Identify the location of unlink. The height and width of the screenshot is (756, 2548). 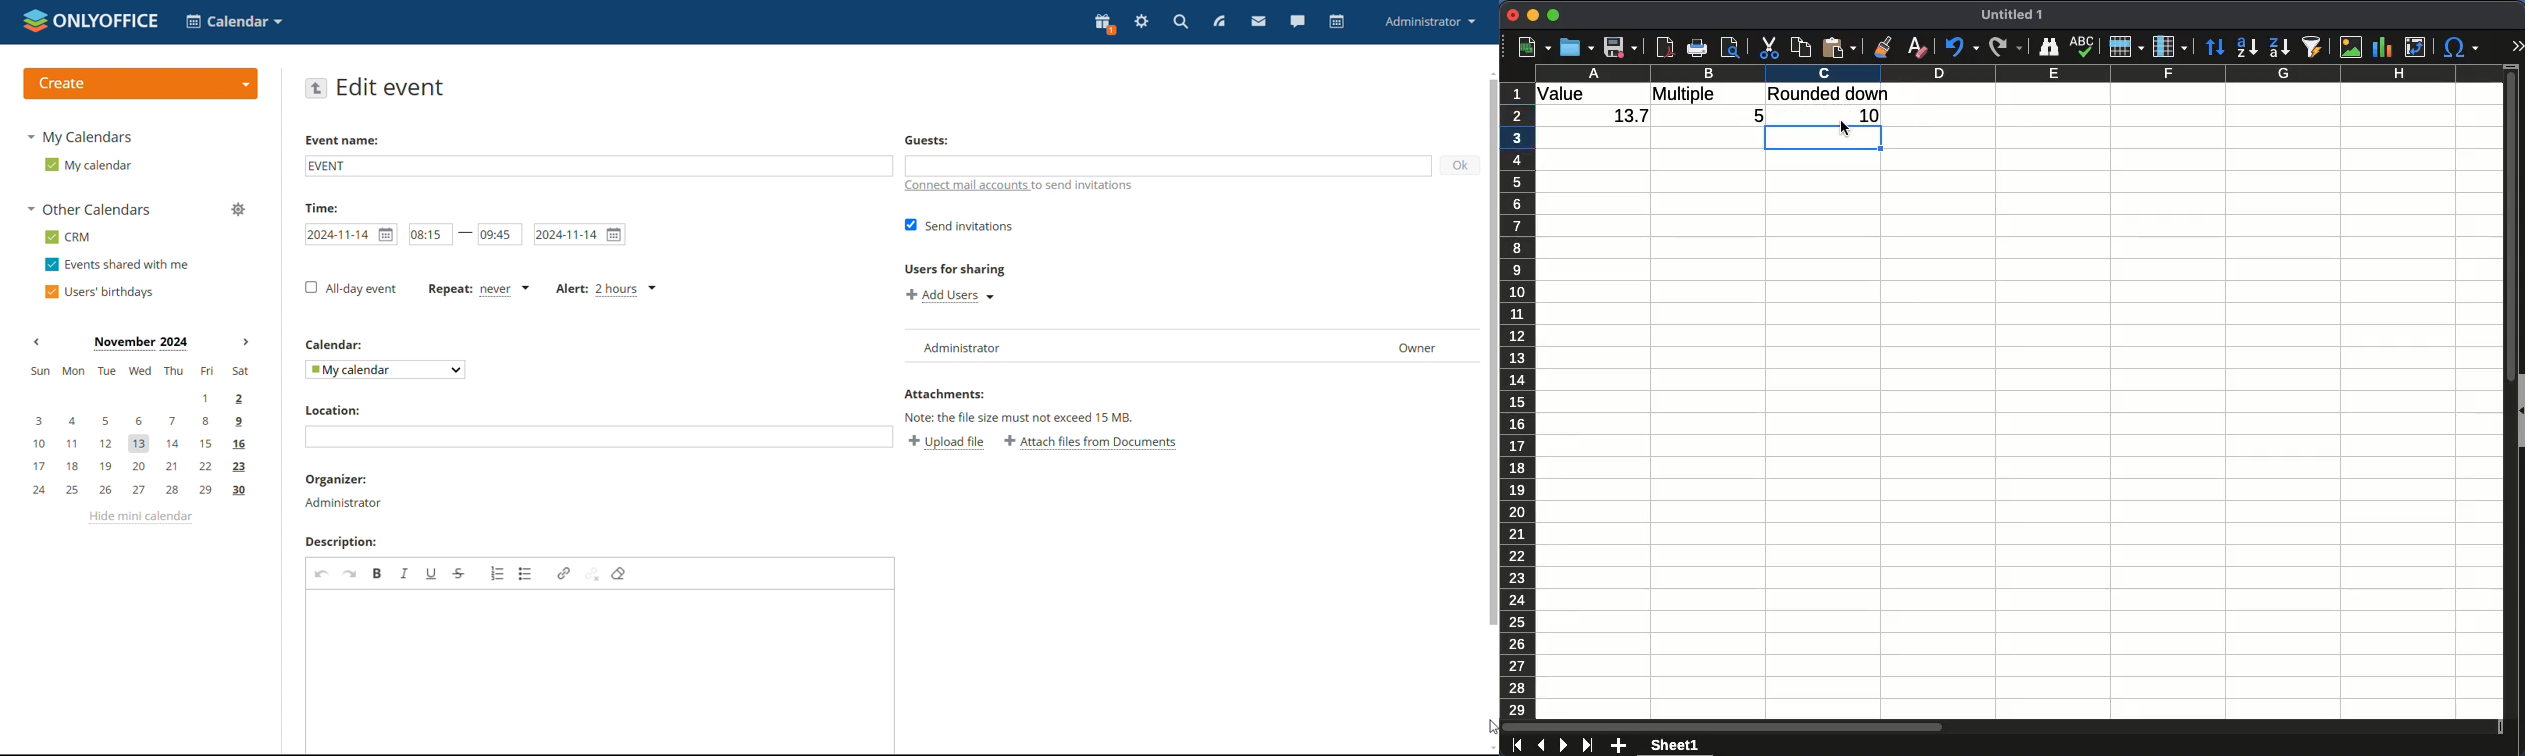
(592, 574).